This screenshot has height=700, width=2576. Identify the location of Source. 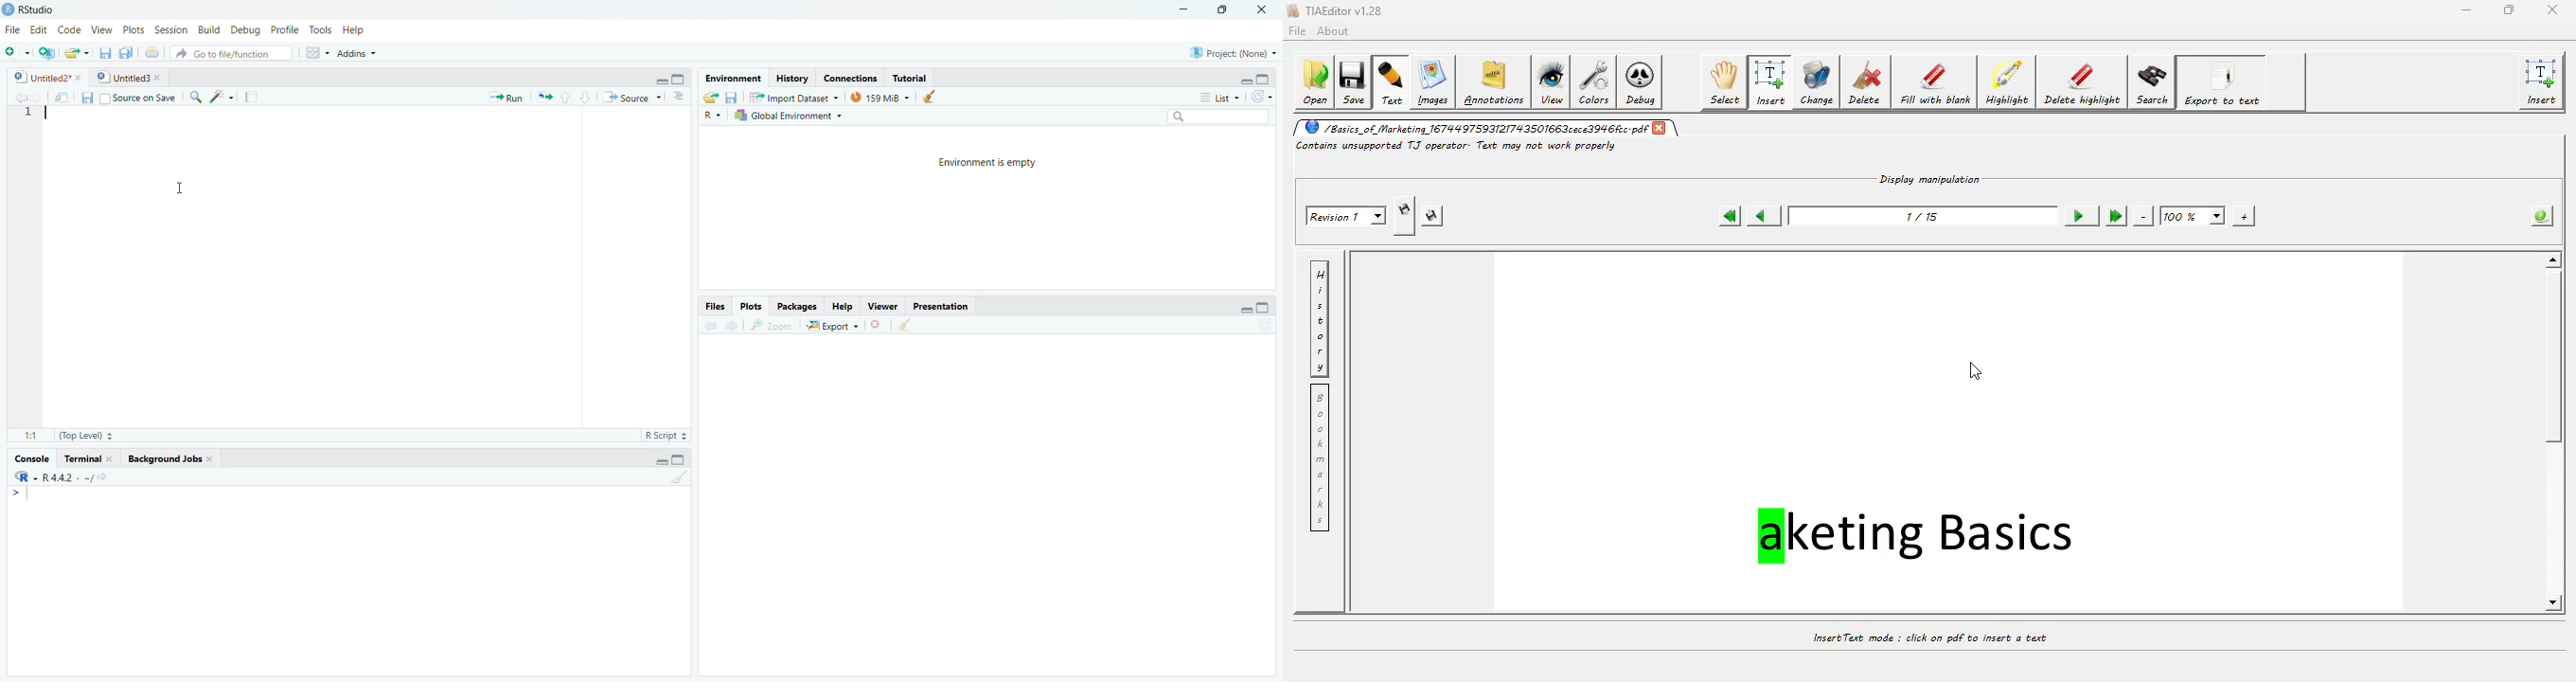
(631, 99).